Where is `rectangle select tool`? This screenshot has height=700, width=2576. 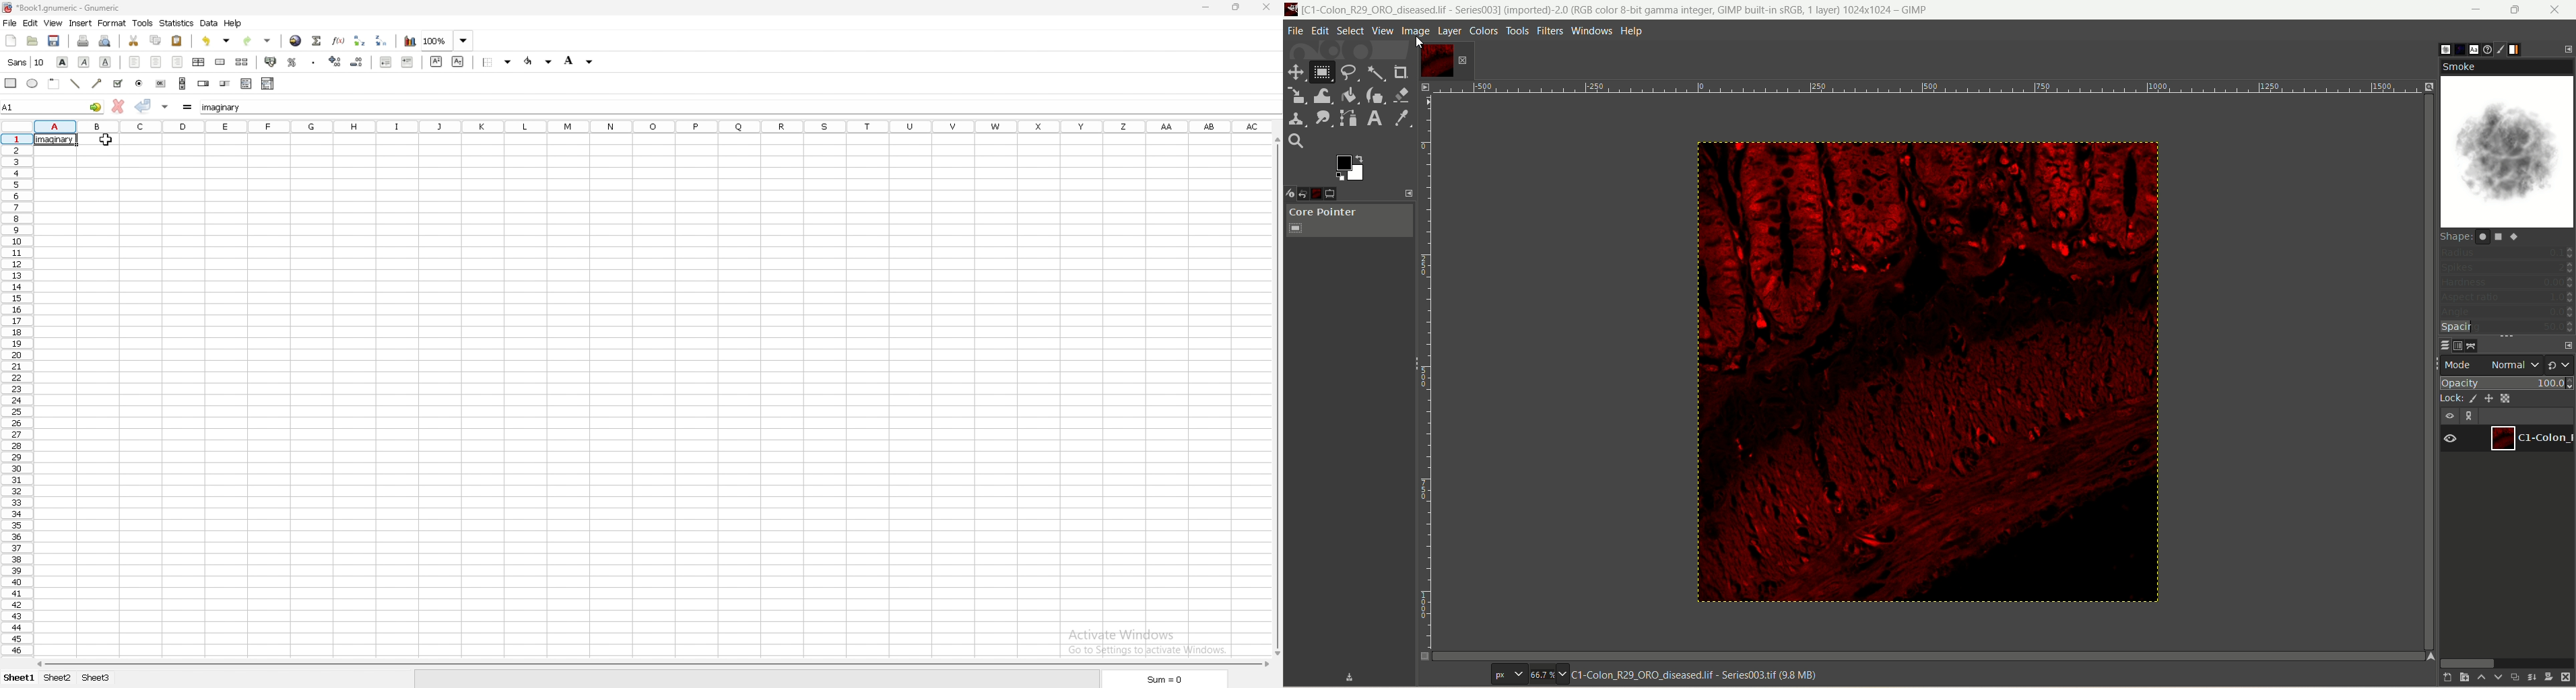 rectangle select tool is located at coordinates (1325, 71).